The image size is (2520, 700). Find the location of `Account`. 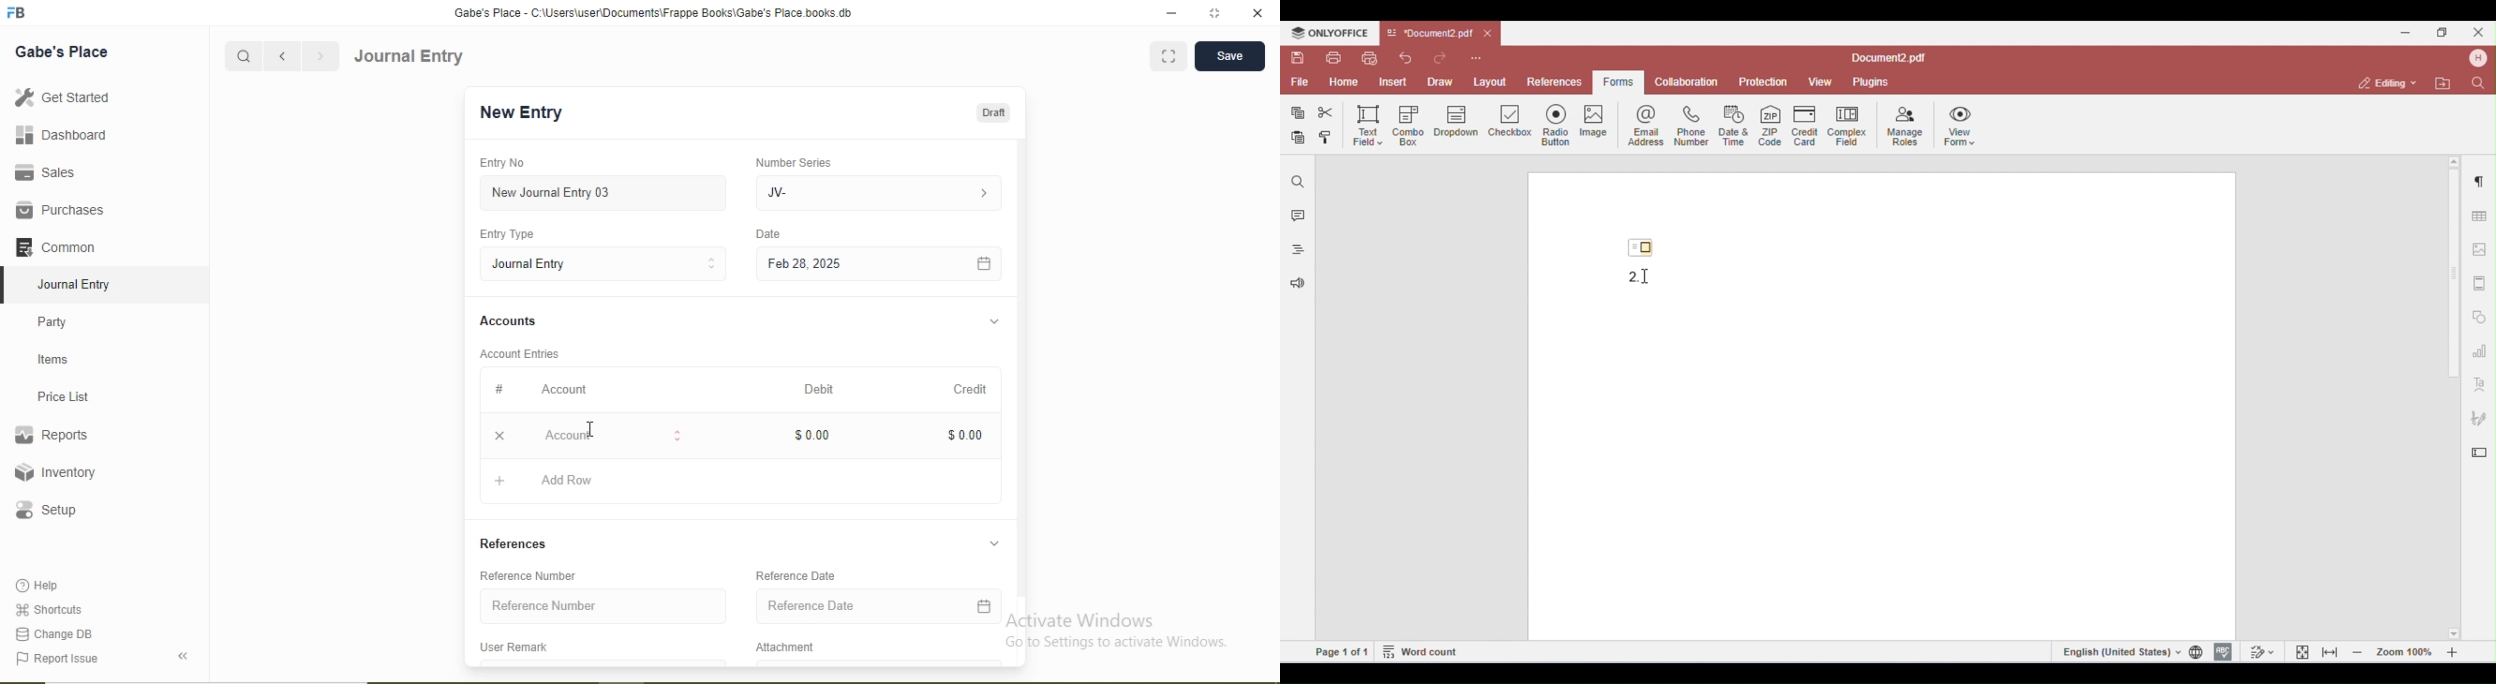

Account is located at coordinates (569, 436).